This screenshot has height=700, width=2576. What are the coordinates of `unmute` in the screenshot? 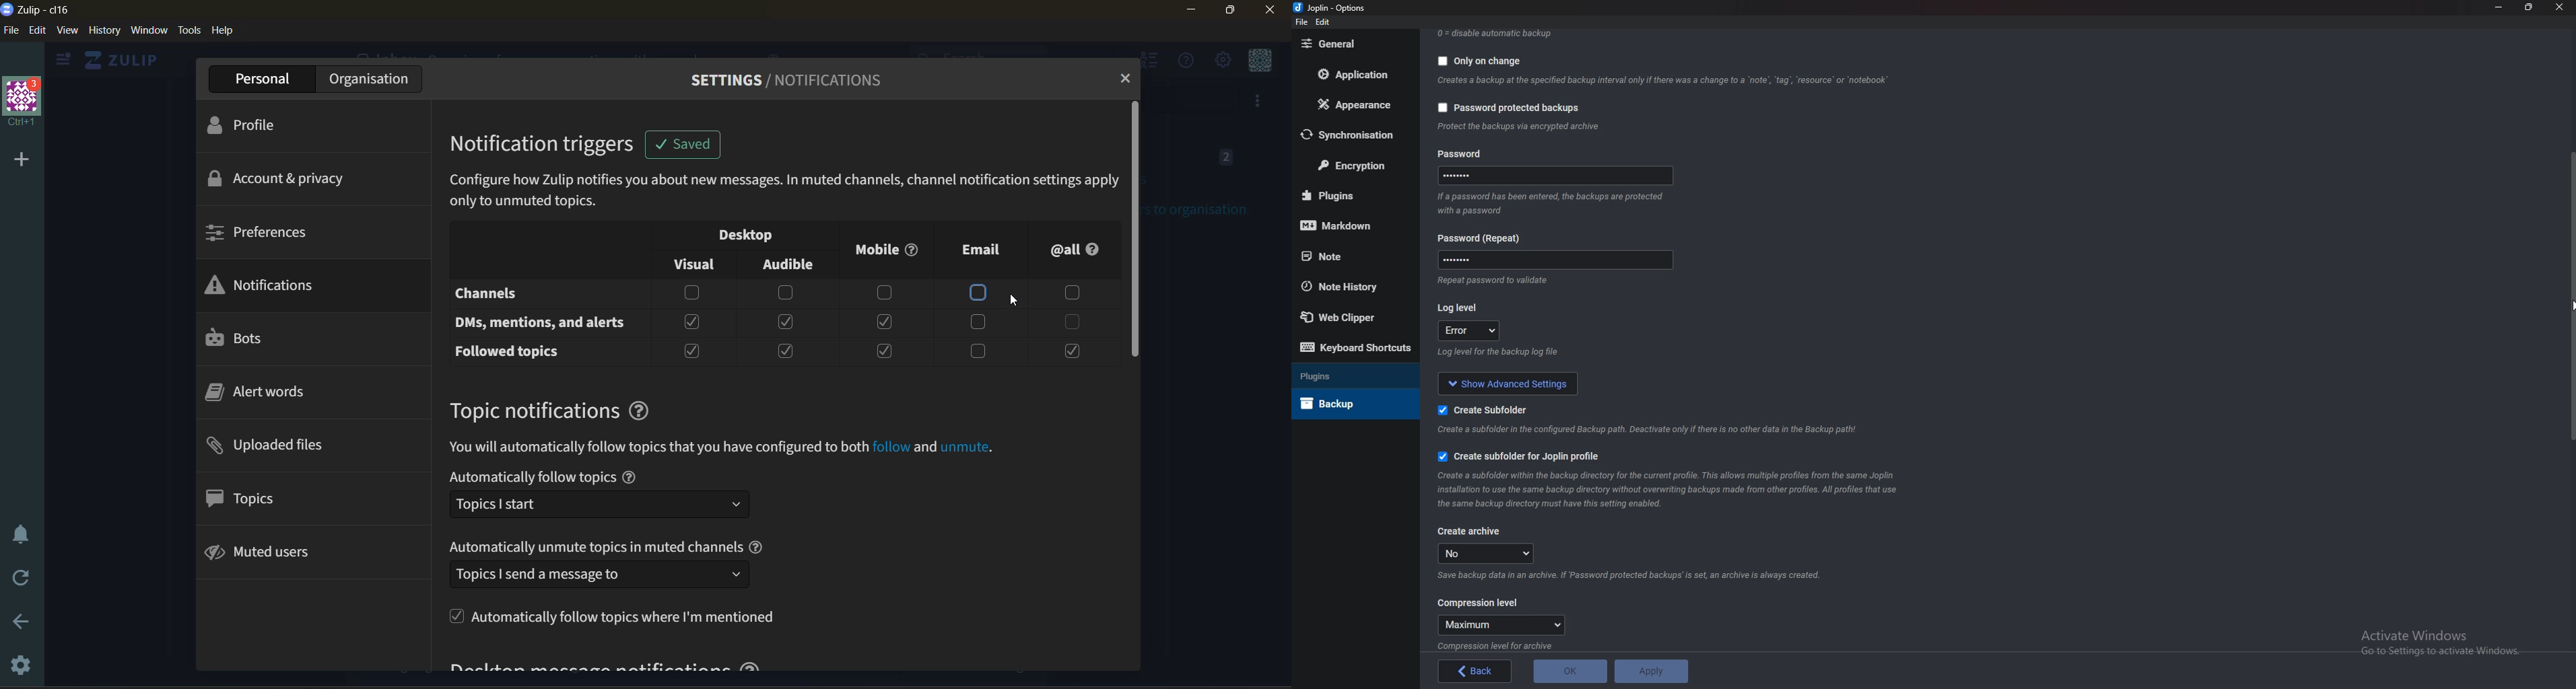 It's located at (966, 448).